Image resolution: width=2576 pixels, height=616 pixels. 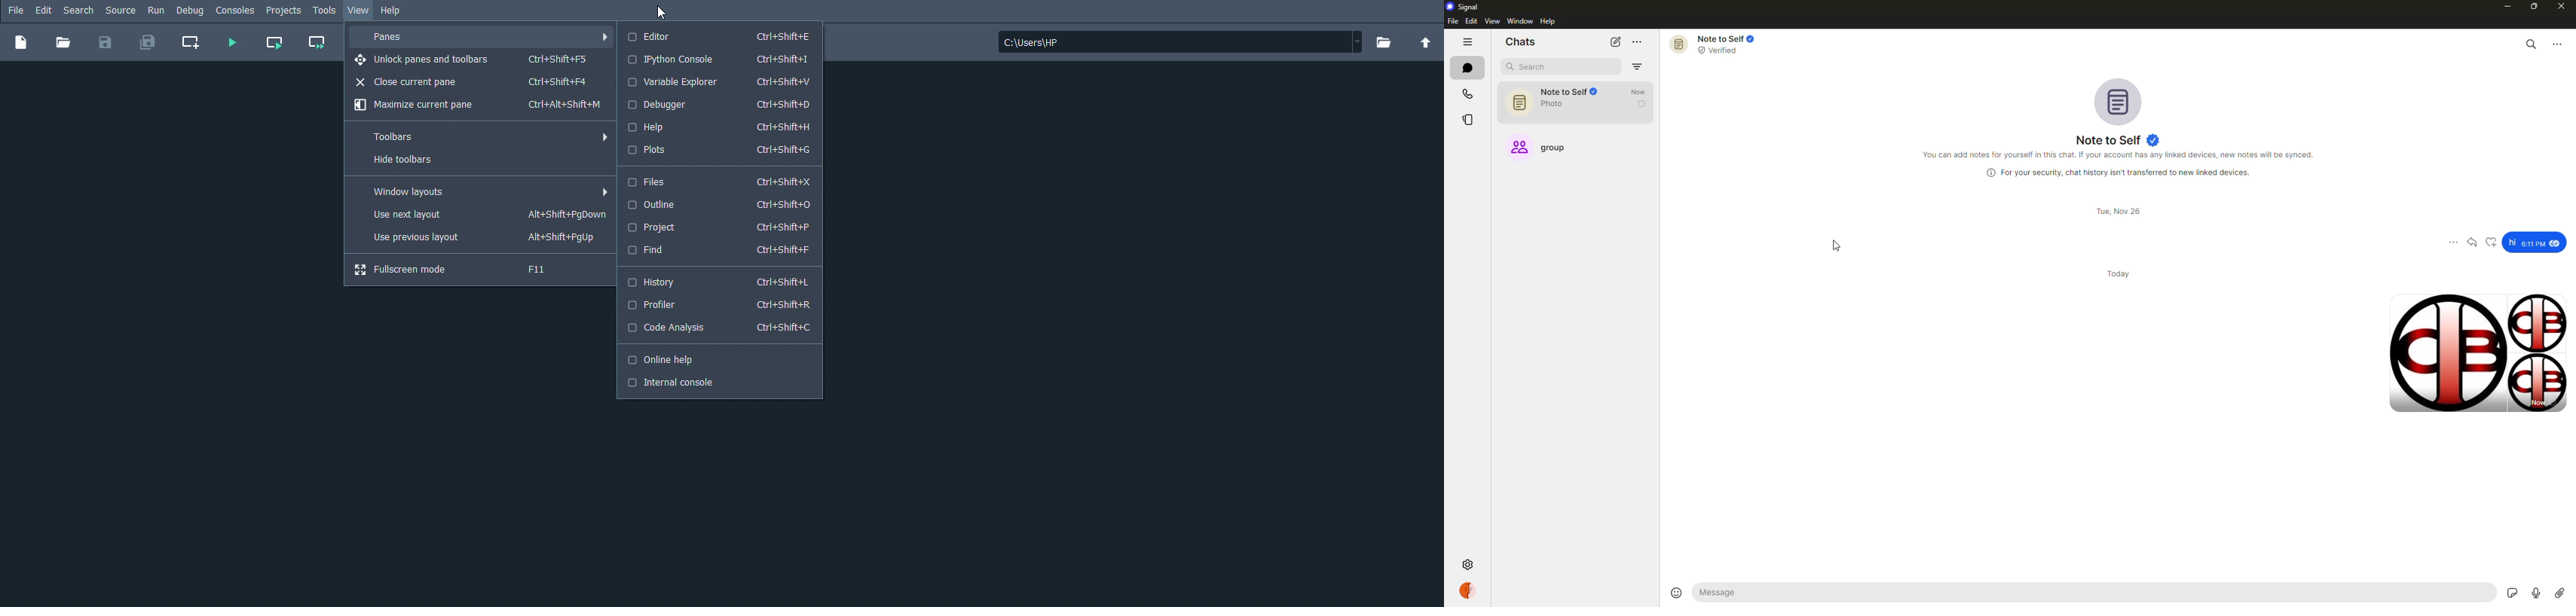 I want to click on emoji, so click(x=1671, y=593).